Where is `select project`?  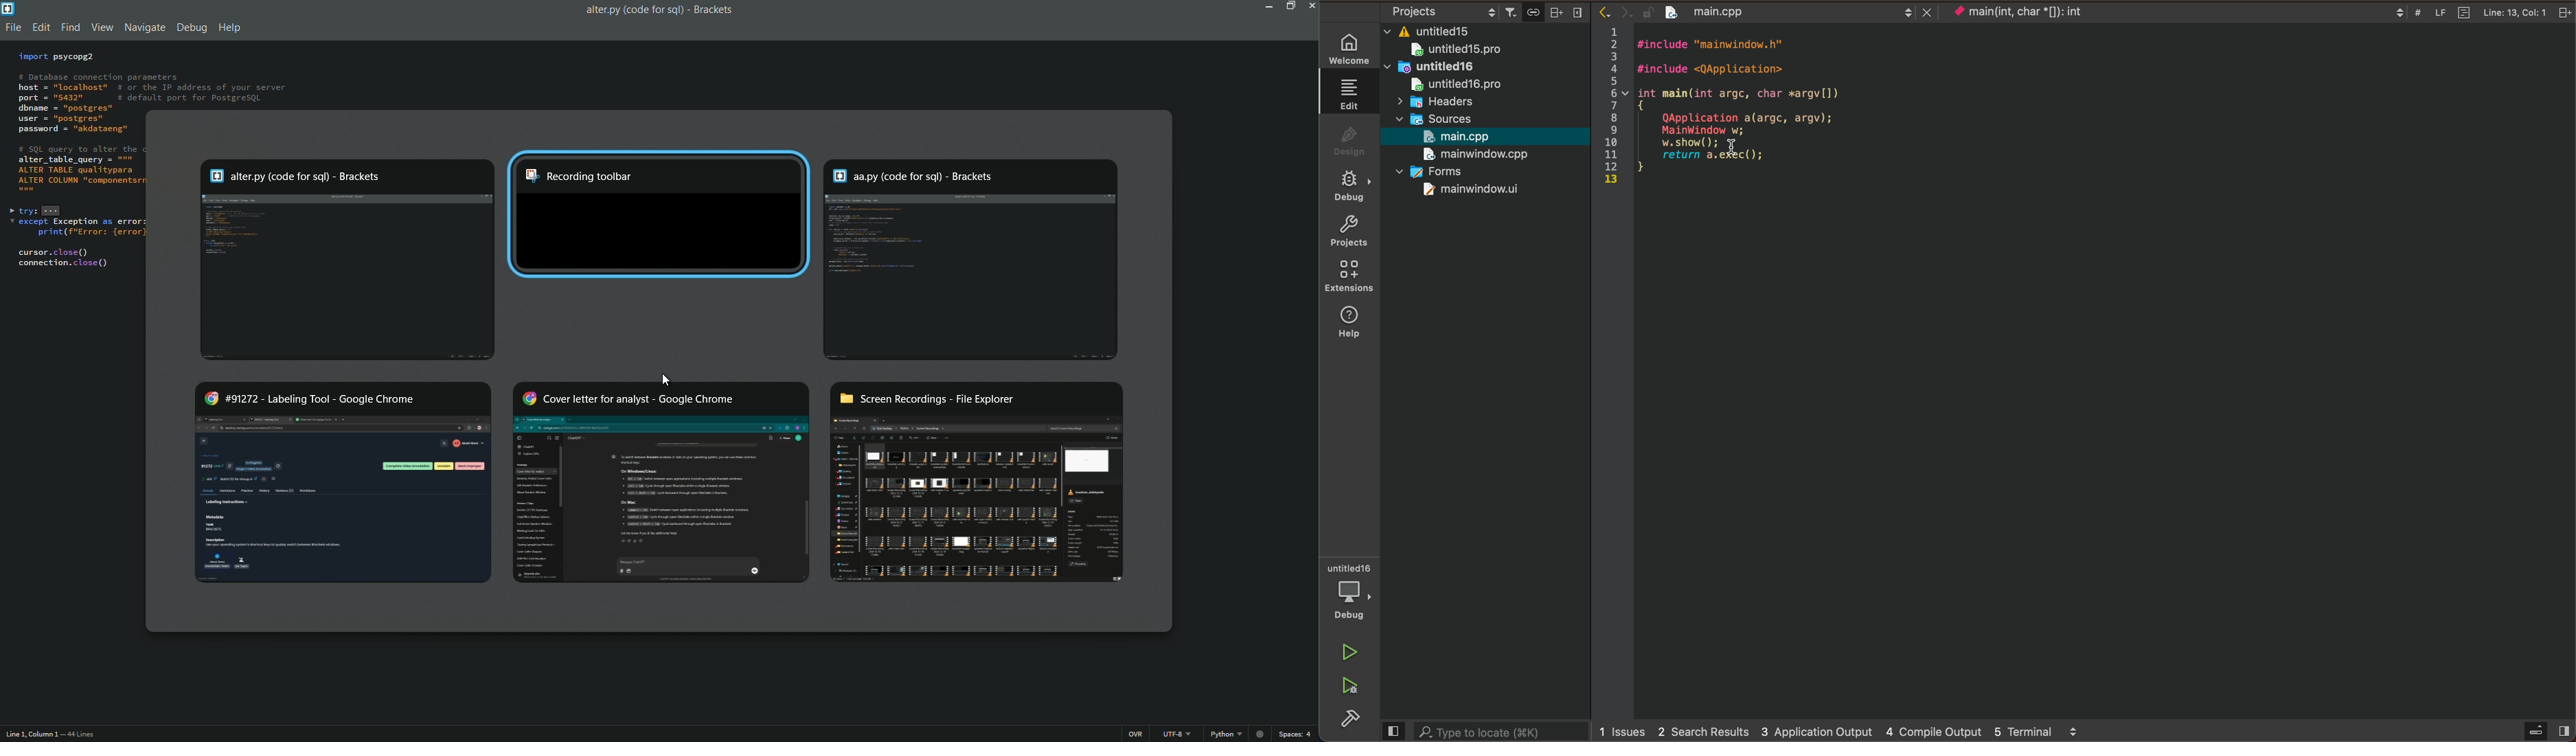 select project is located at coordinates (1440, 13).